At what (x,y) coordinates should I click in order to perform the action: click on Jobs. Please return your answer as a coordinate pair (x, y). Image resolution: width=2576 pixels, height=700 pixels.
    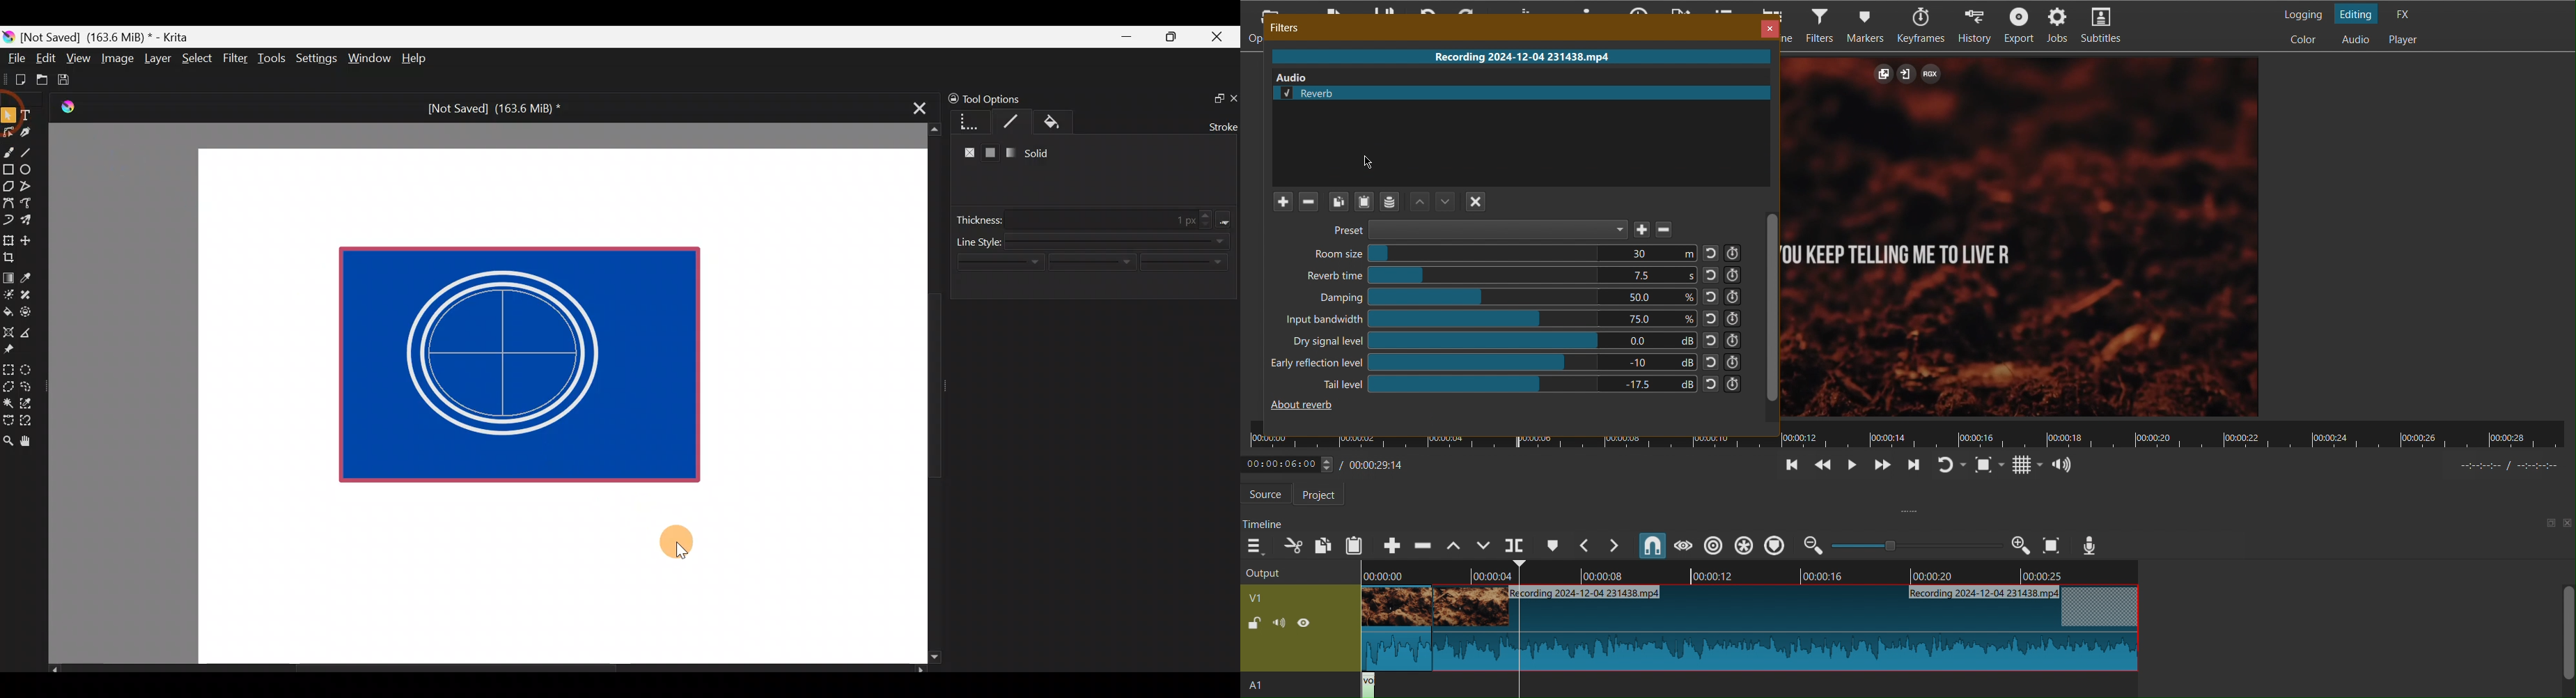
    Looking at the image, I should click on (2061, 26).